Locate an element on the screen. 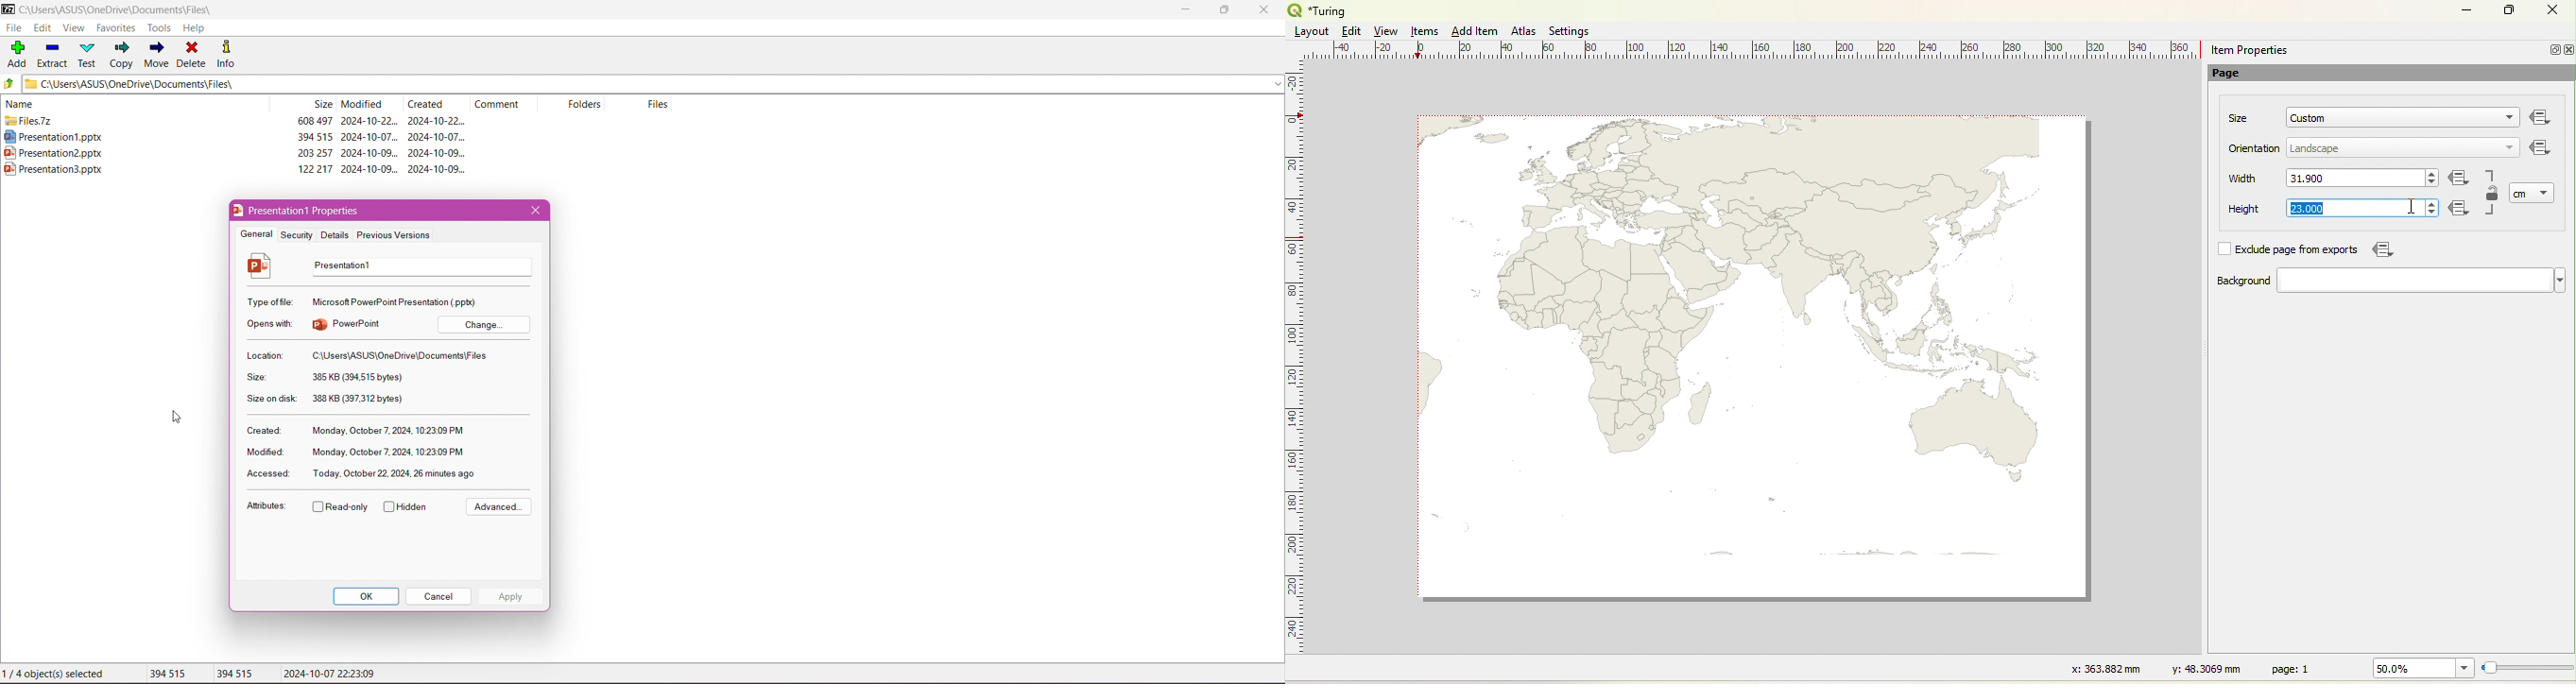 The height and width of the screenshot is (700, 2576). 385 KB (394,515 bytes) is located at coordinates (374, 379).